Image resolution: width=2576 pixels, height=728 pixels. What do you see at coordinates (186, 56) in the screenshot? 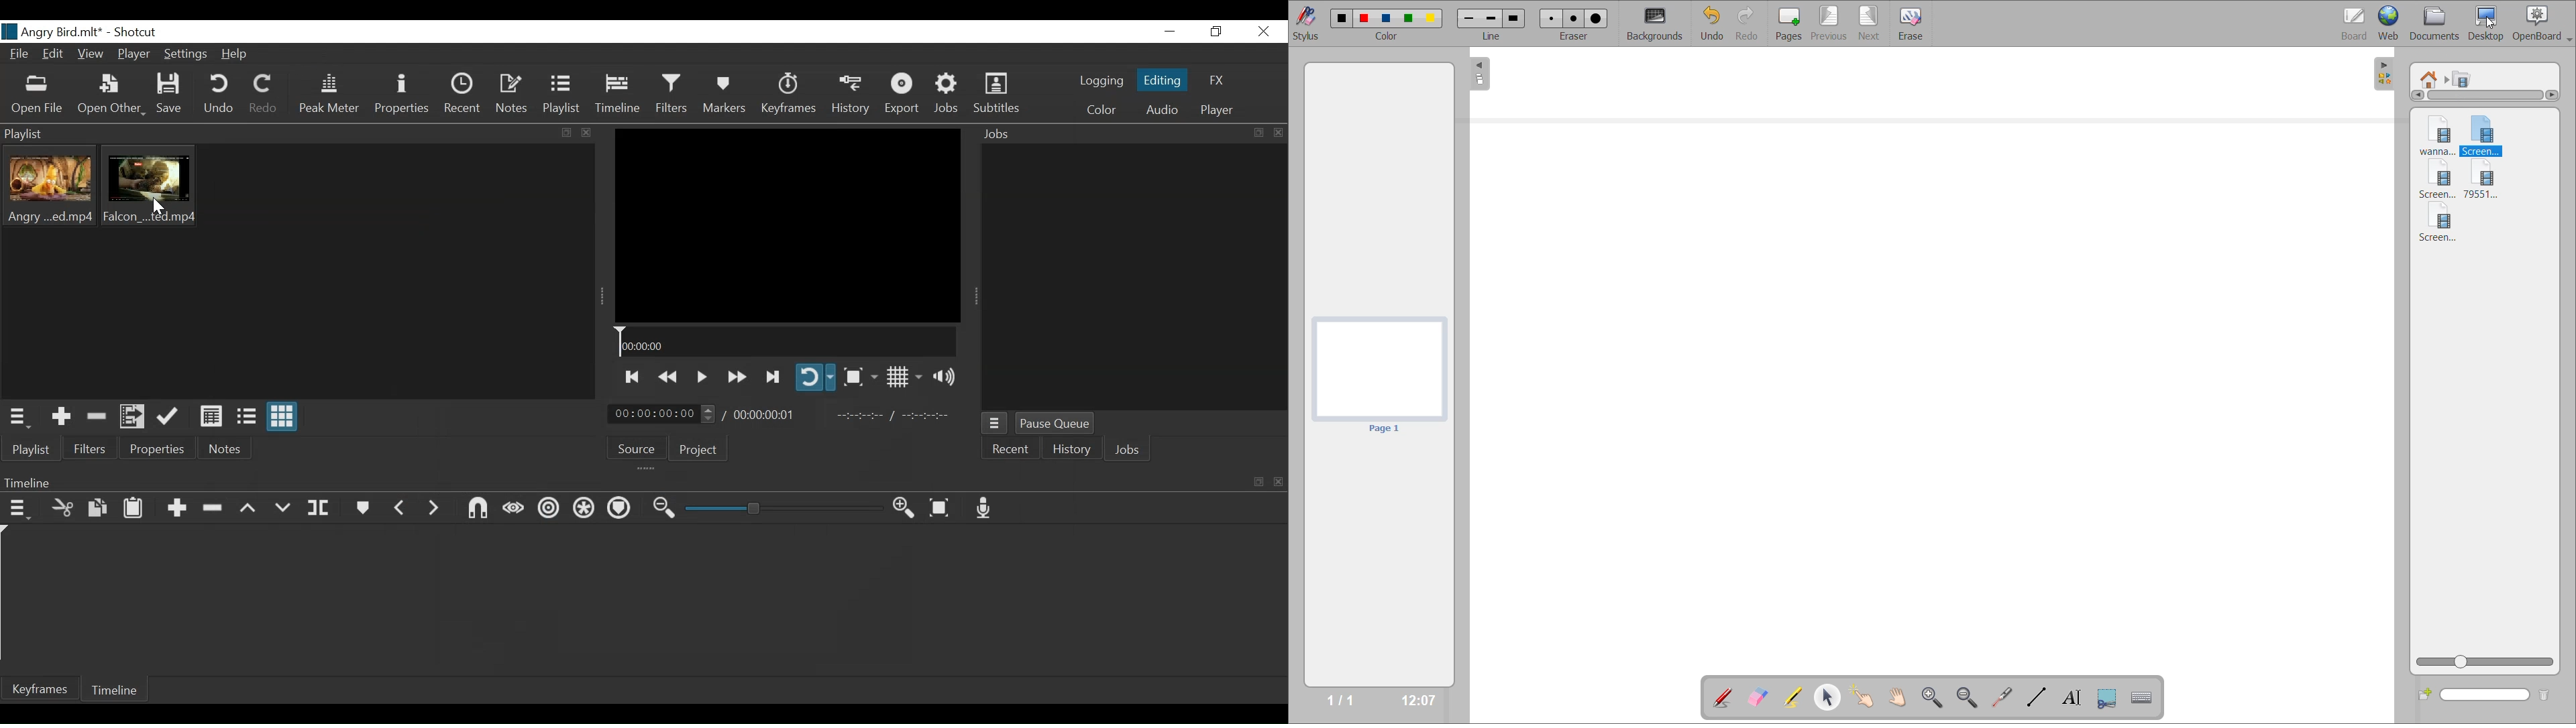
I see `Settings` at bounding box center [186, 56].